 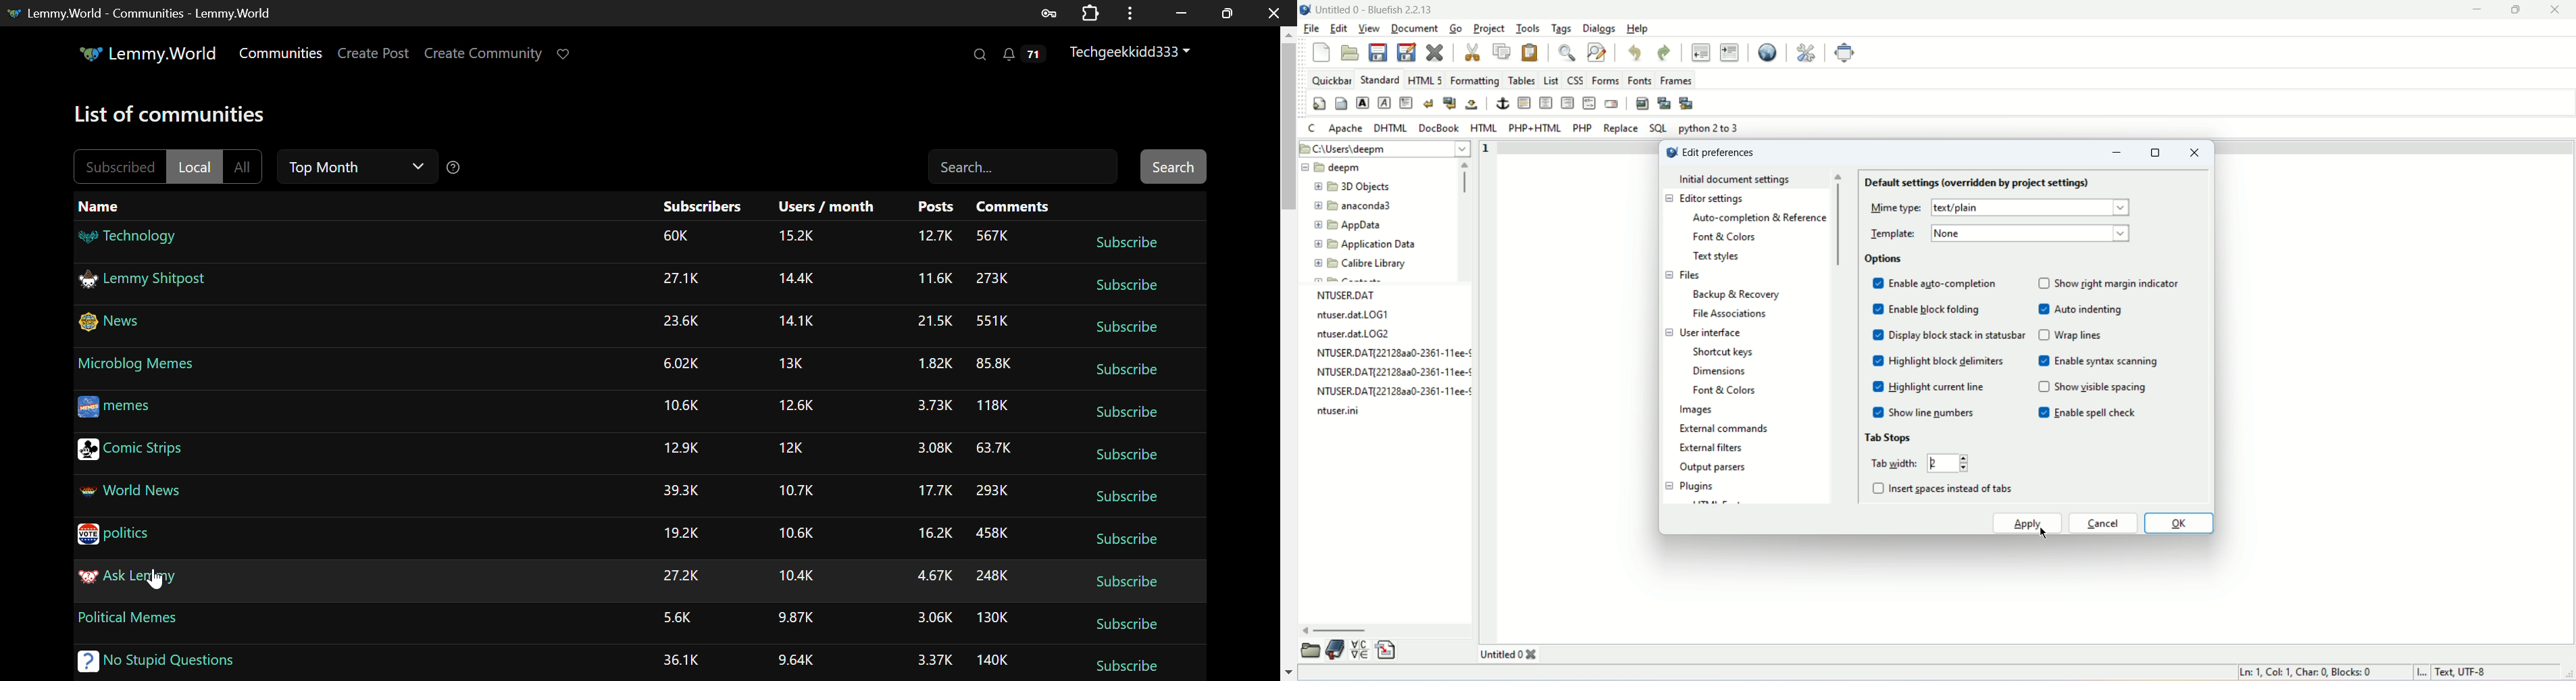 I want to click on font and color, so click(x=1728, y=237).